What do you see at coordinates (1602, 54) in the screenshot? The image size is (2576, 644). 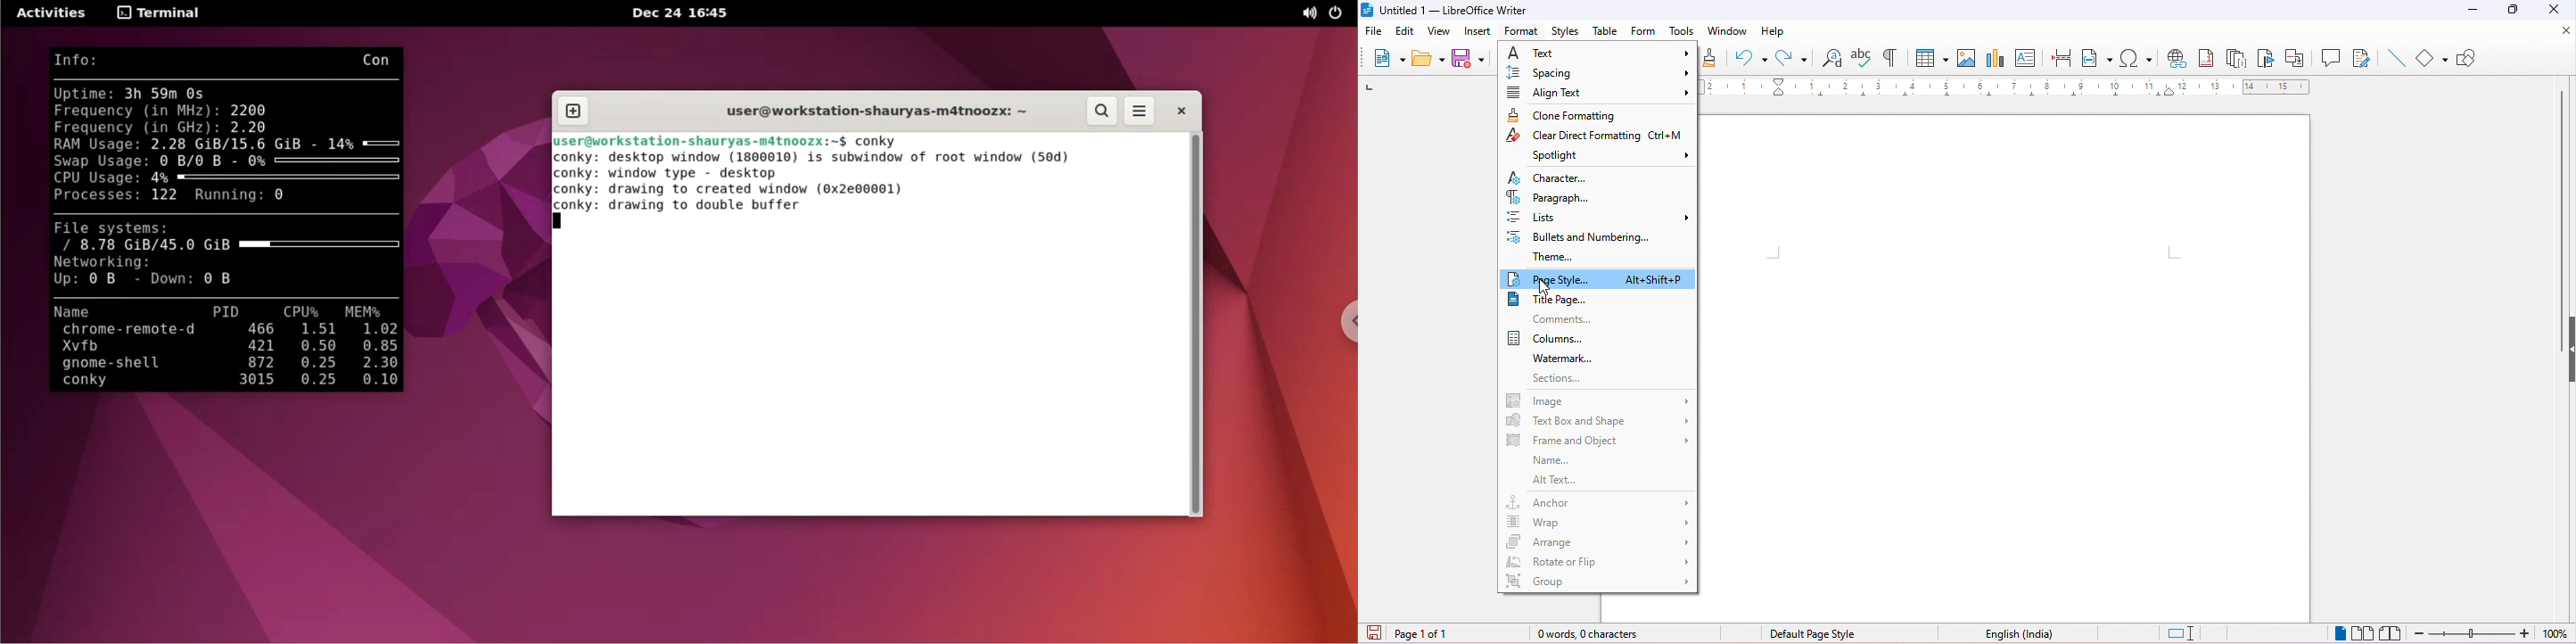 I see `text` at bounding box center [1602, 54].